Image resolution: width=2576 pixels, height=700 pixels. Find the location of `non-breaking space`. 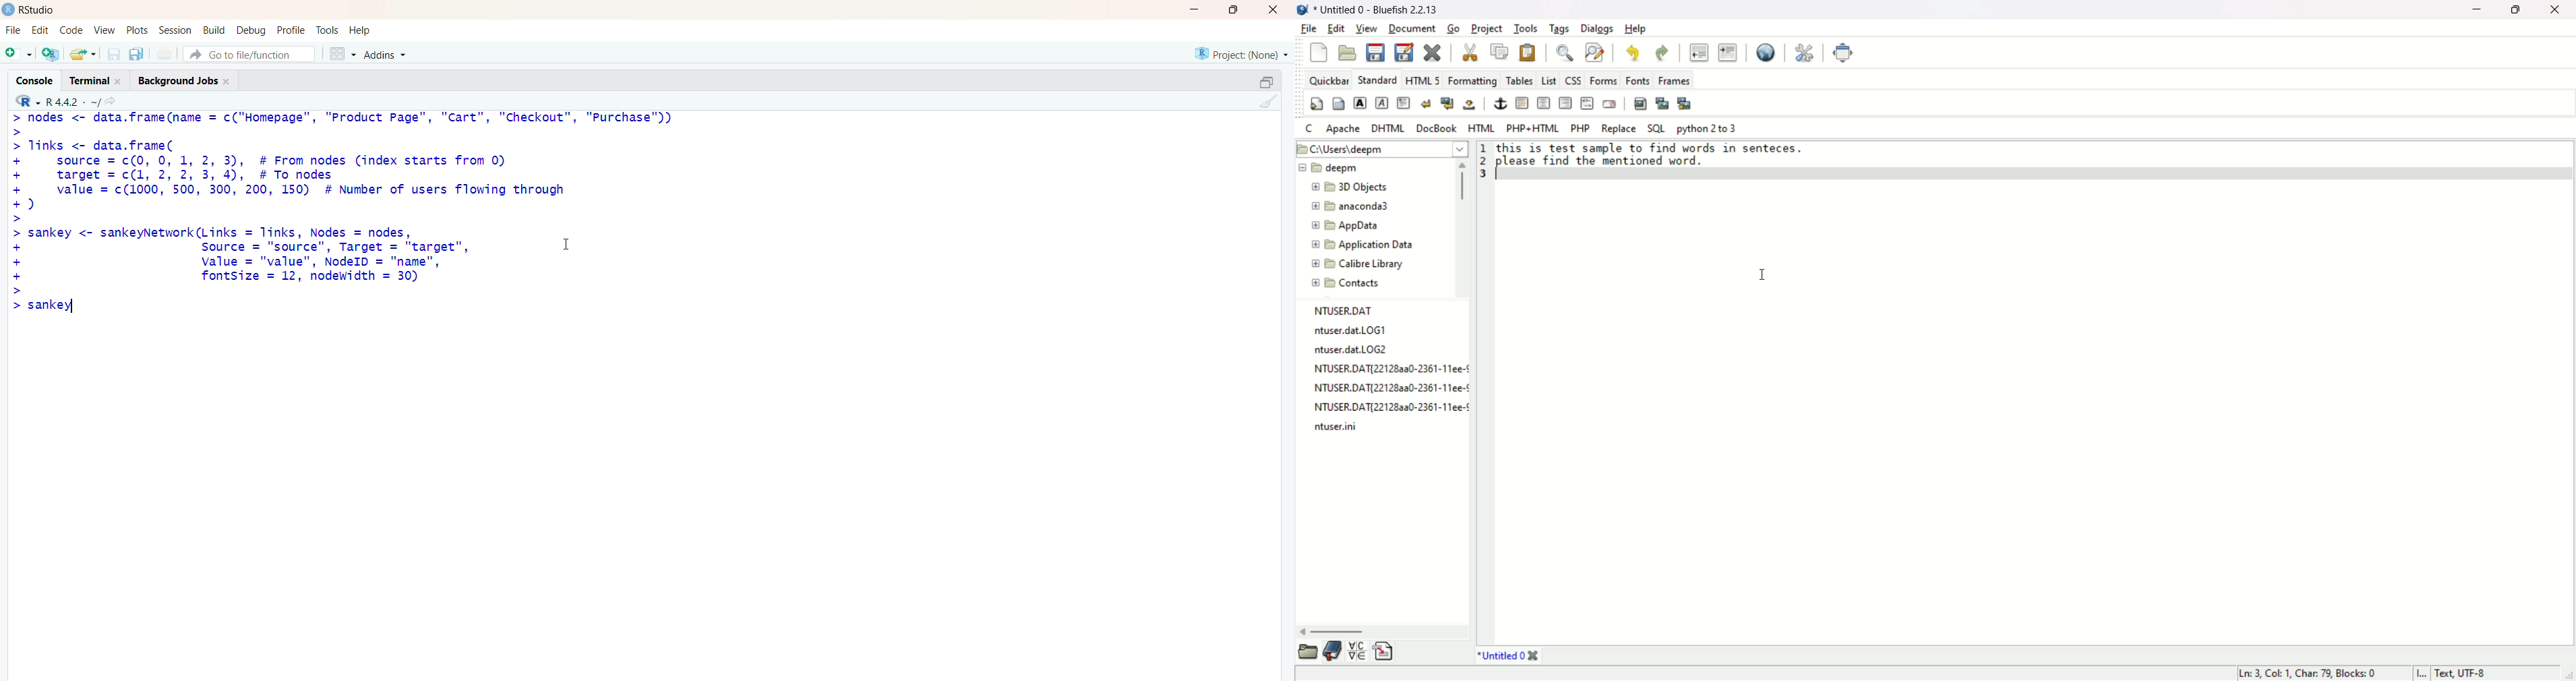

non-breaking space is located at coordinates (1470, 104).